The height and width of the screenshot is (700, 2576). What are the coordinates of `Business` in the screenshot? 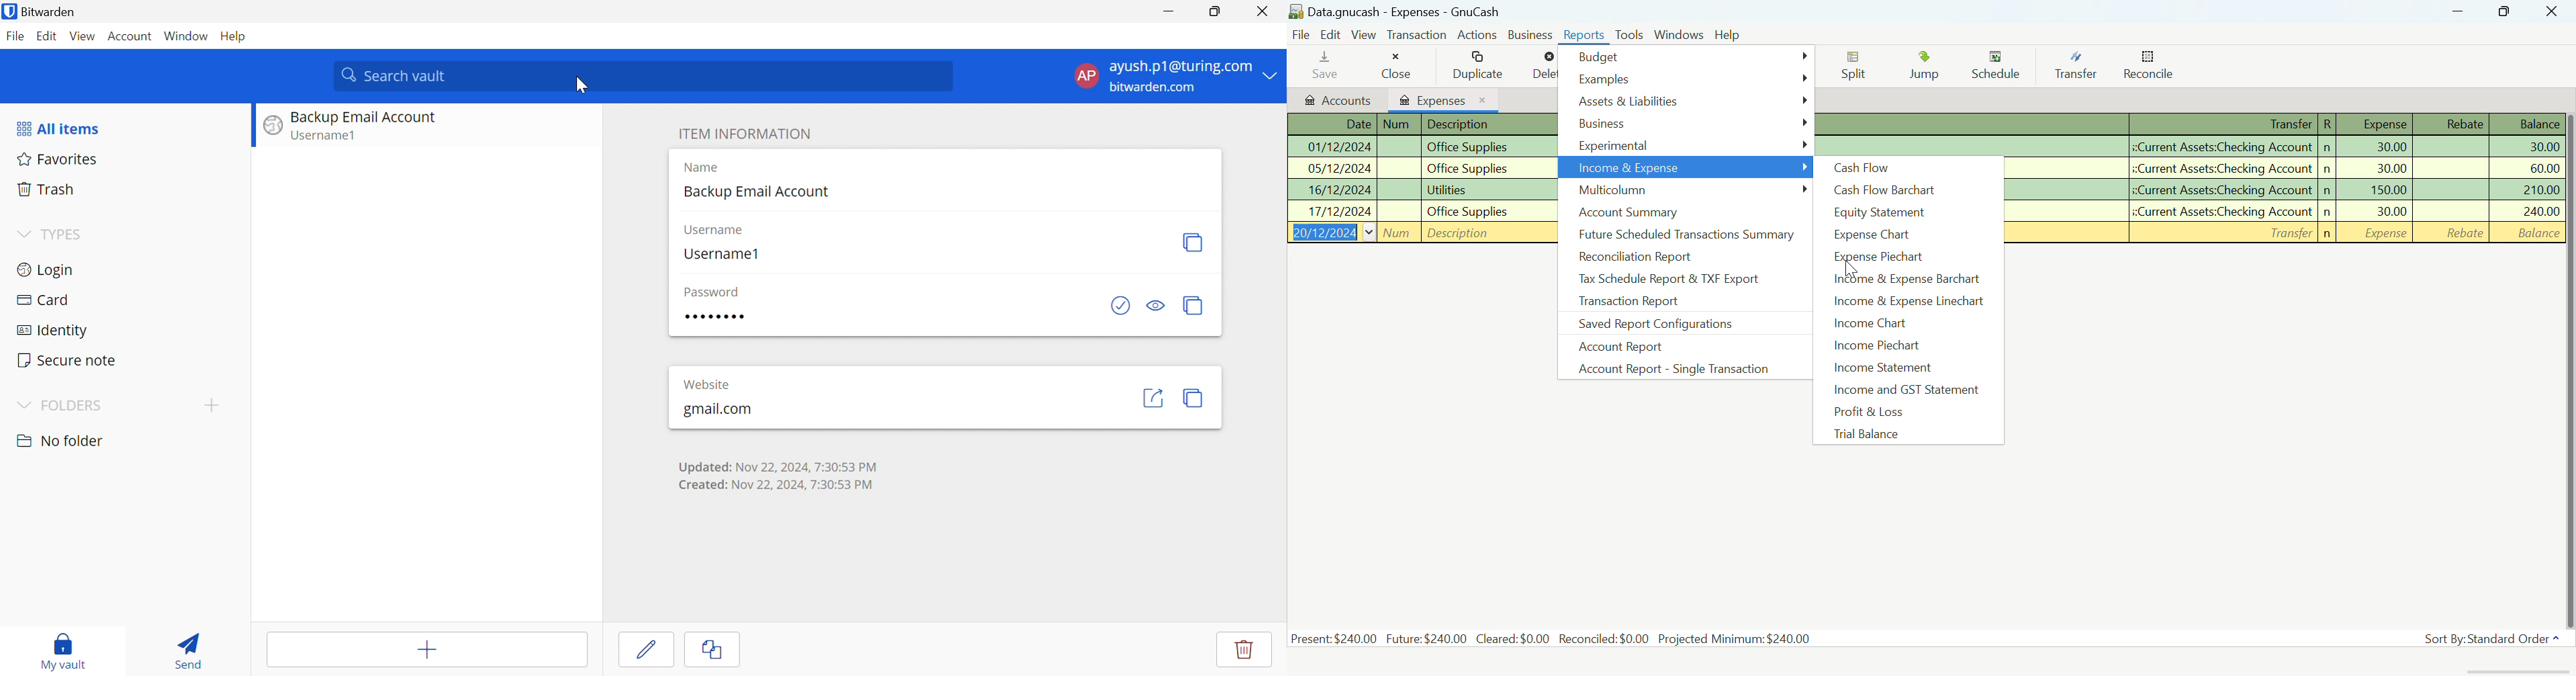 It's located at (1530, 34).